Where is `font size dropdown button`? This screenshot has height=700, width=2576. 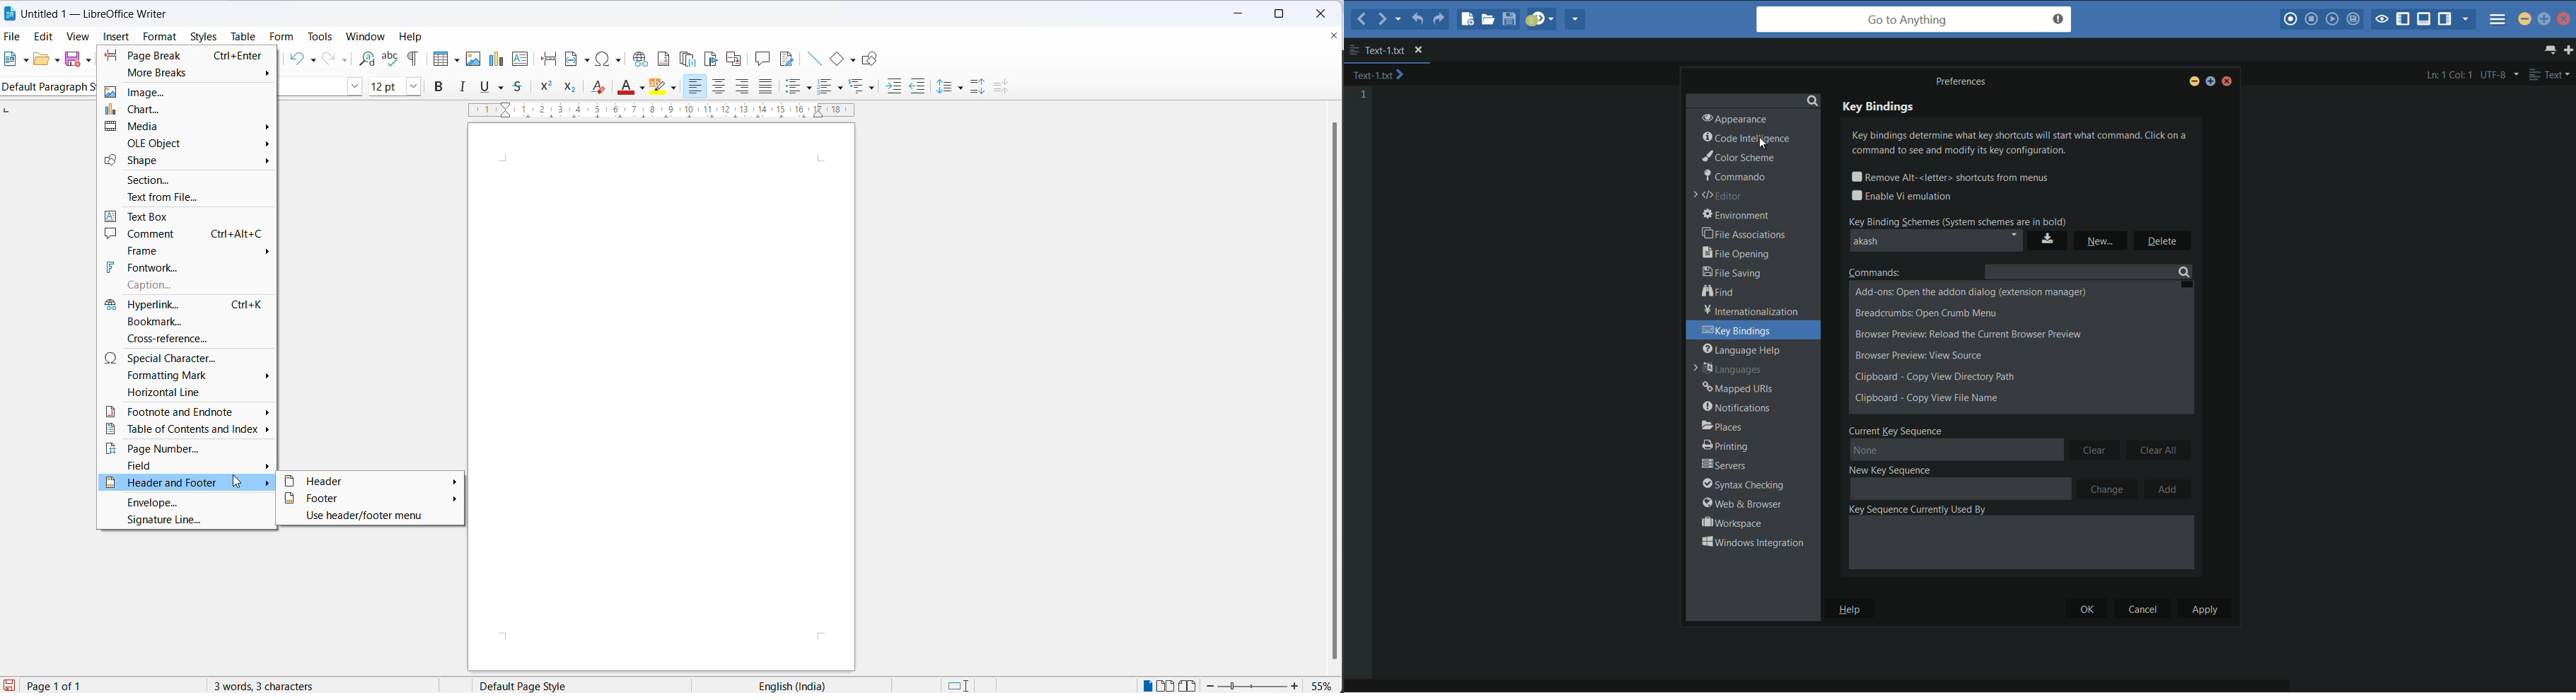 font size dropdown button is located at coordinates (413, 86).